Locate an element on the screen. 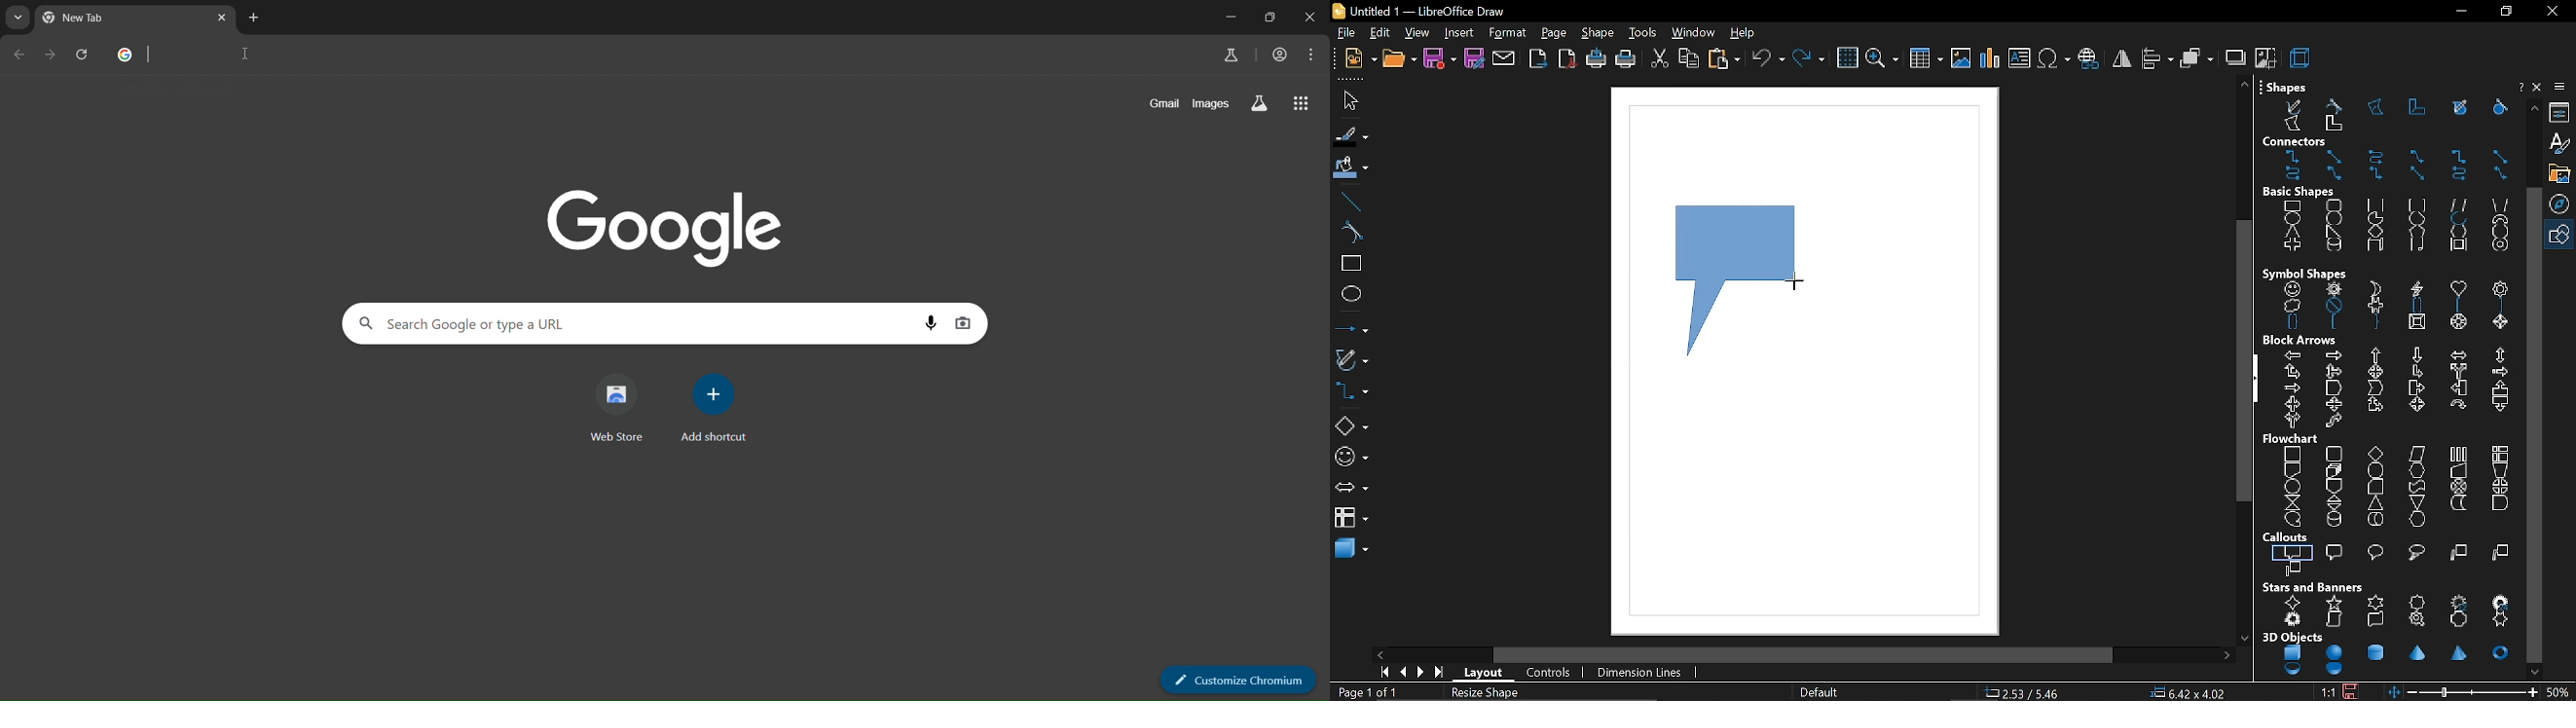 The height and width of the screenshot is (728, 2576). smiley face is located at coordinates (2293, 290).